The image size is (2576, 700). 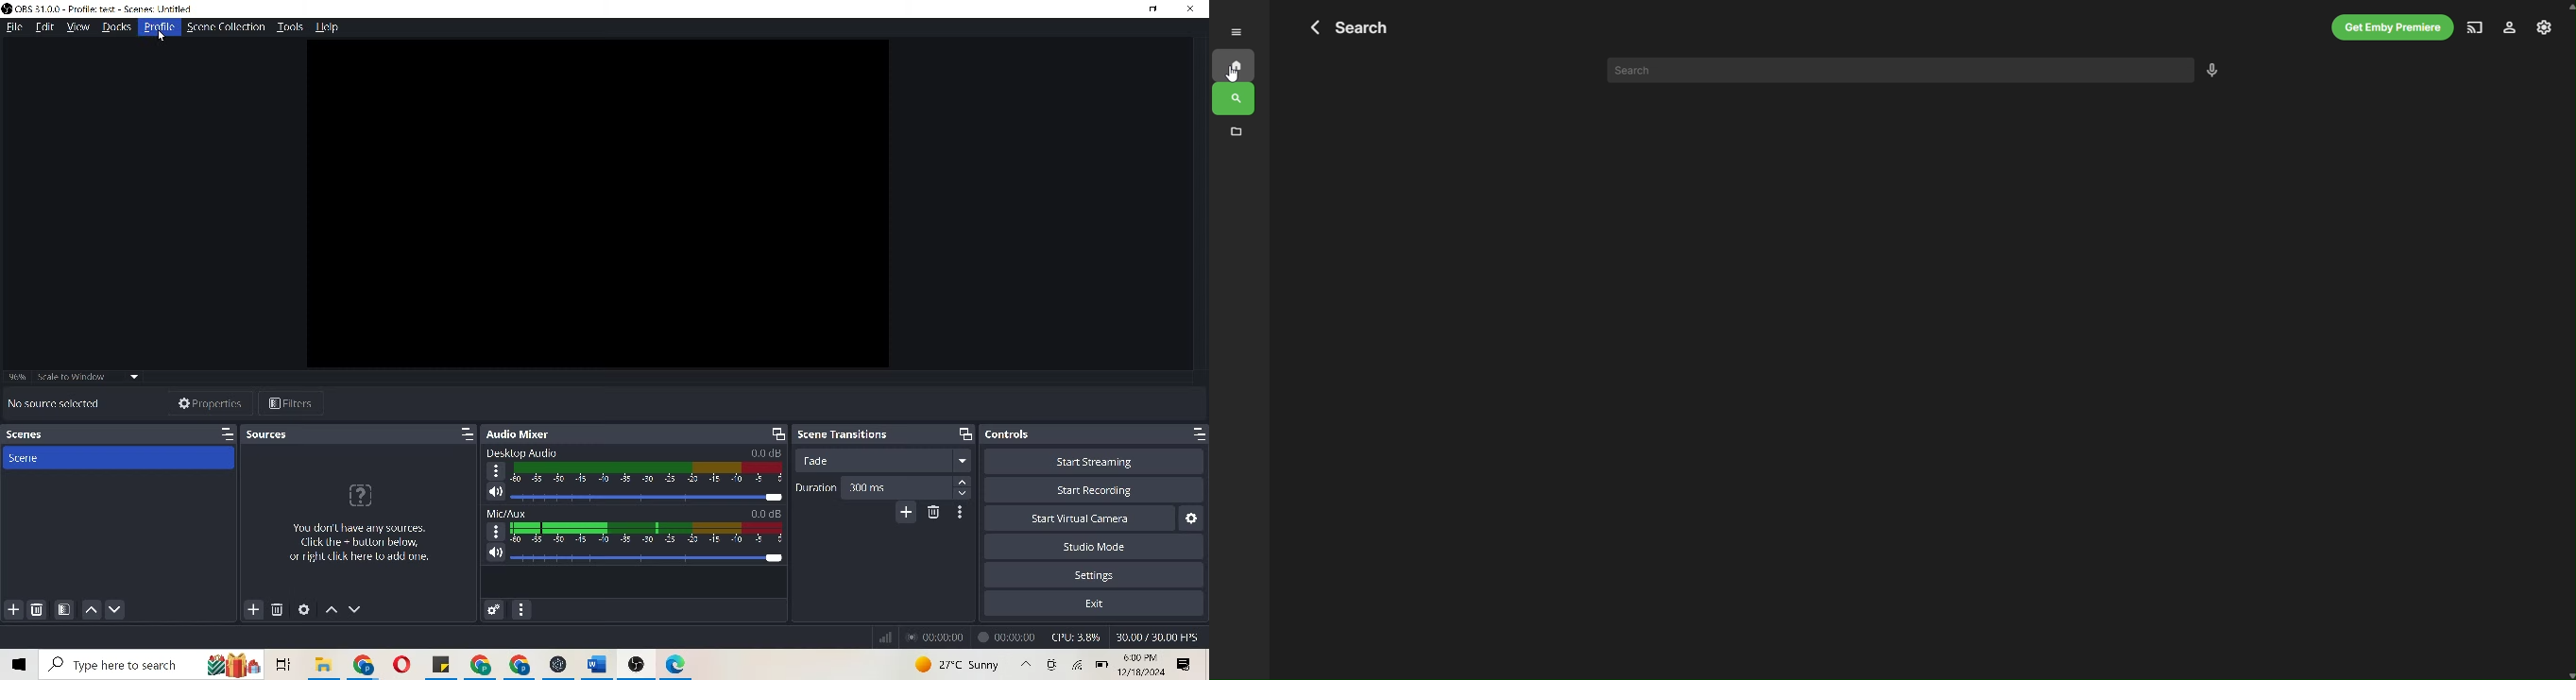 I want to click on maximize, so click(x=1191, y=434).